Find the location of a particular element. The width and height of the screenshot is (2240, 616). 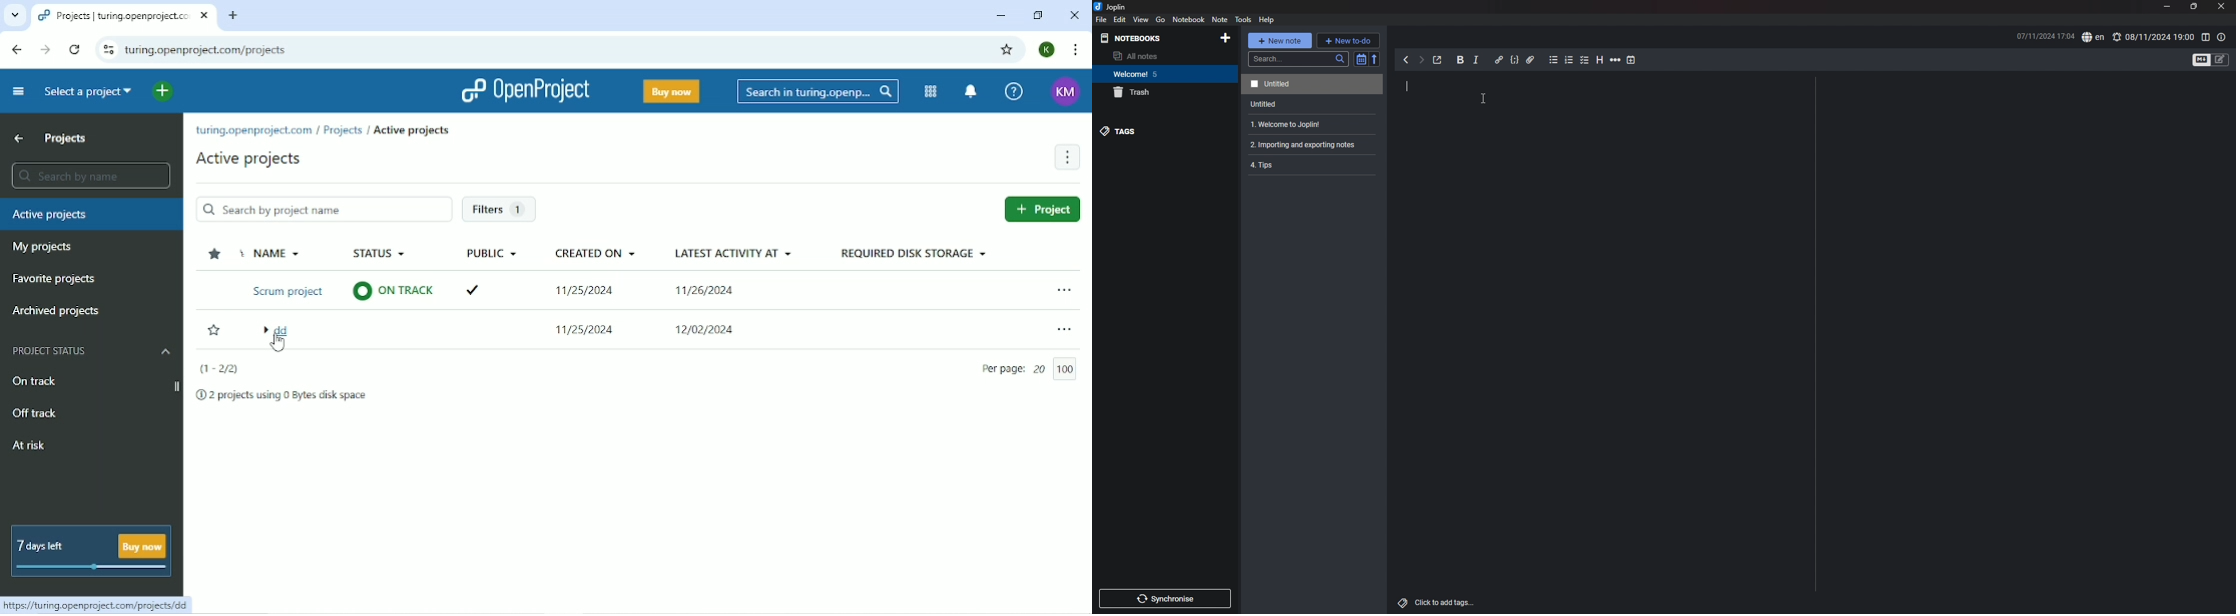

bold is located at coordinates (1461, 60).